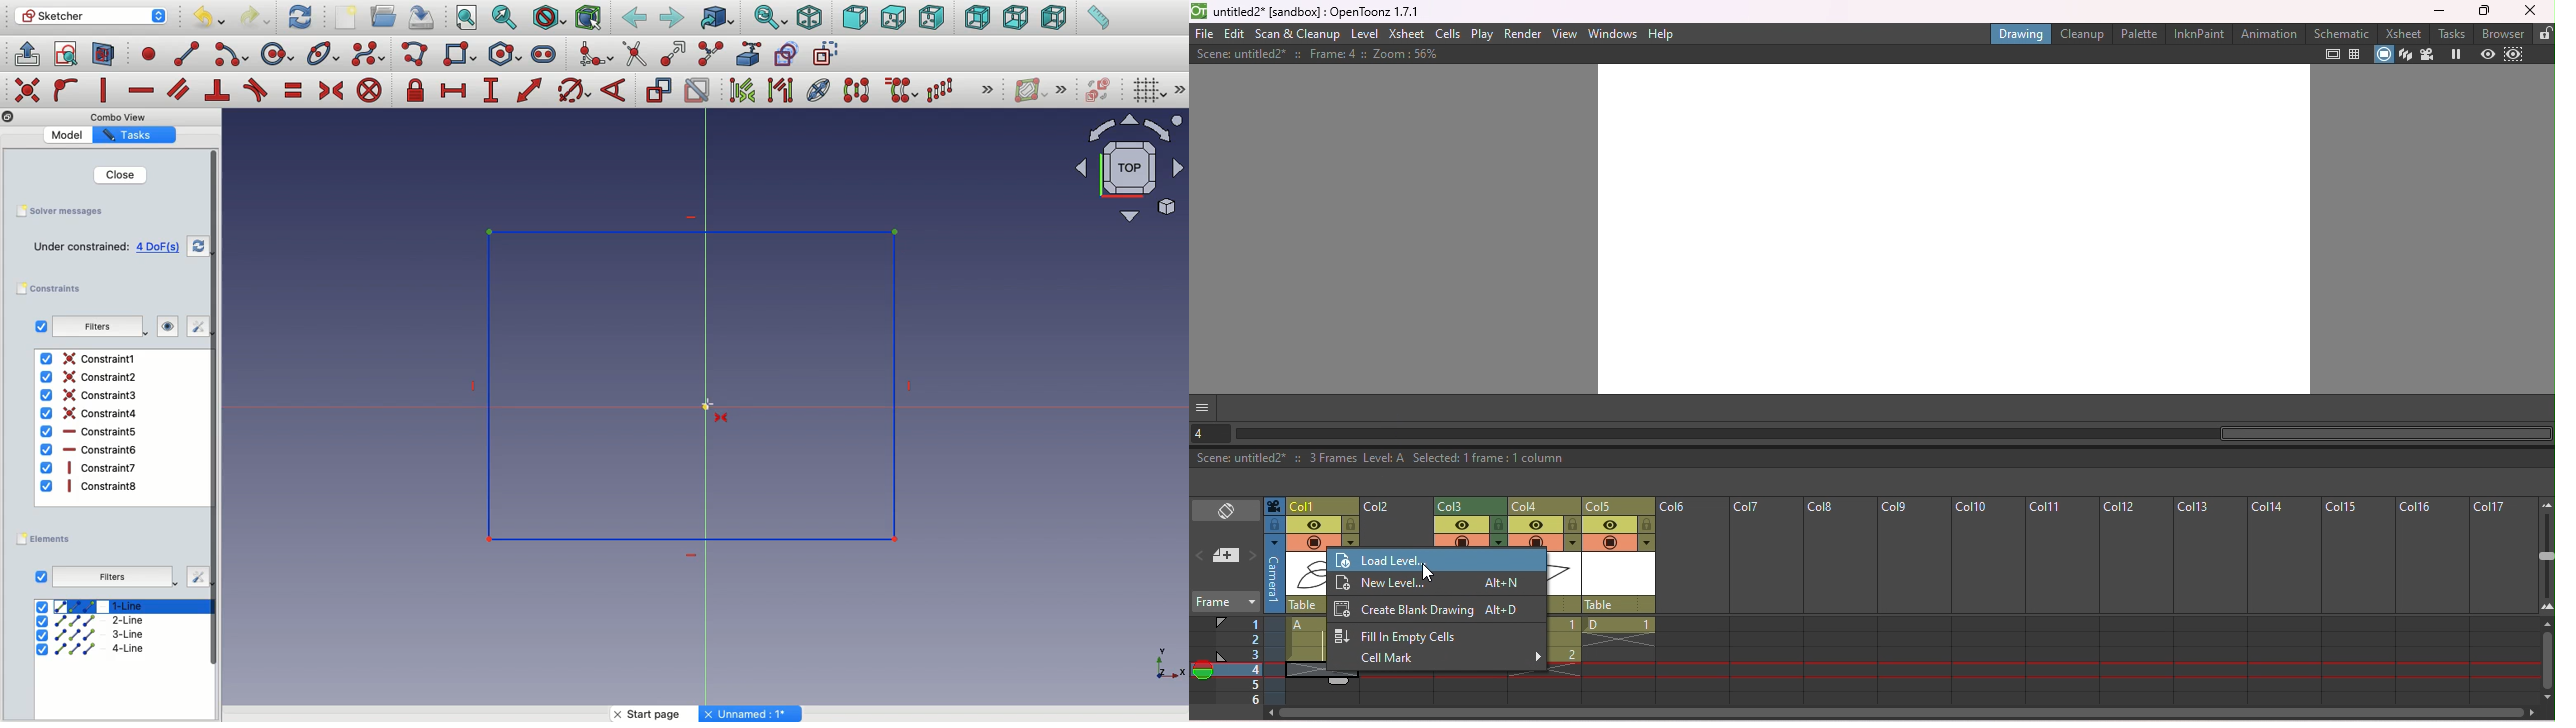  I want to click on Safe area, so click(2333, 54).